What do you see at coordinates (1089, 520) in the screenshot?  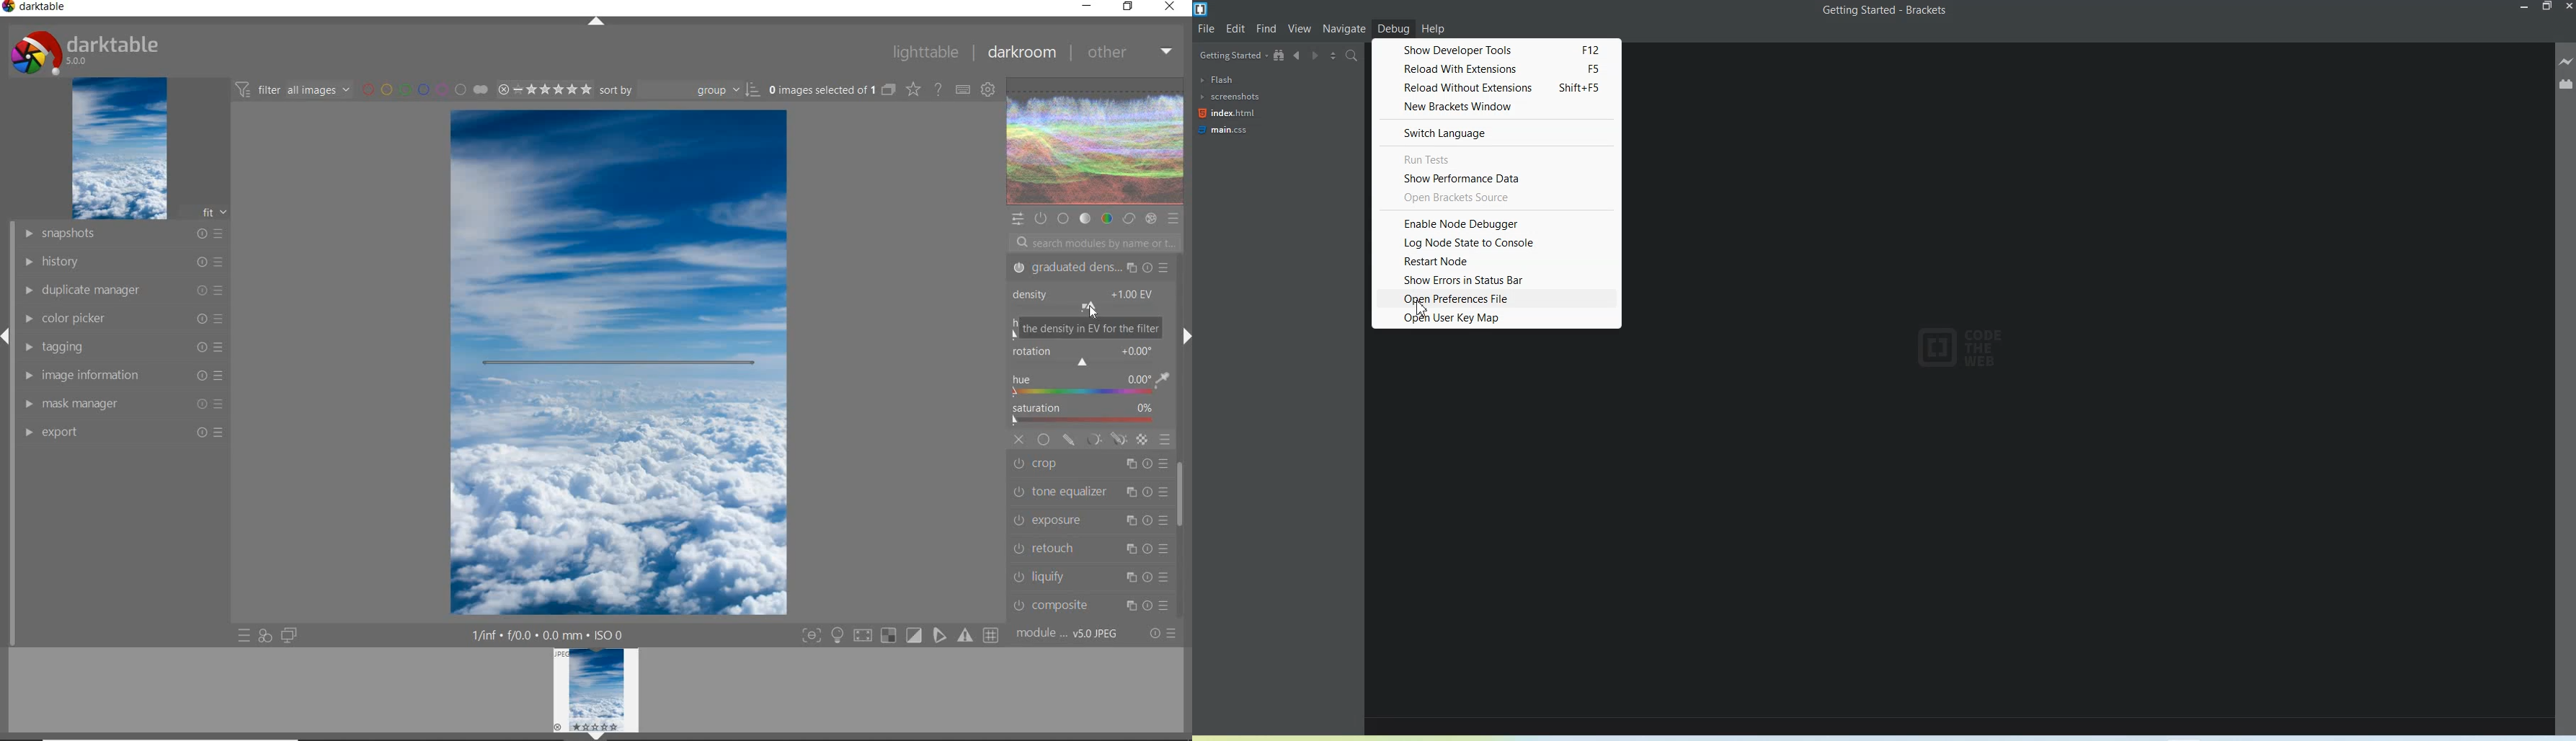 I see `exposure` at bounding box center [1089, 520].